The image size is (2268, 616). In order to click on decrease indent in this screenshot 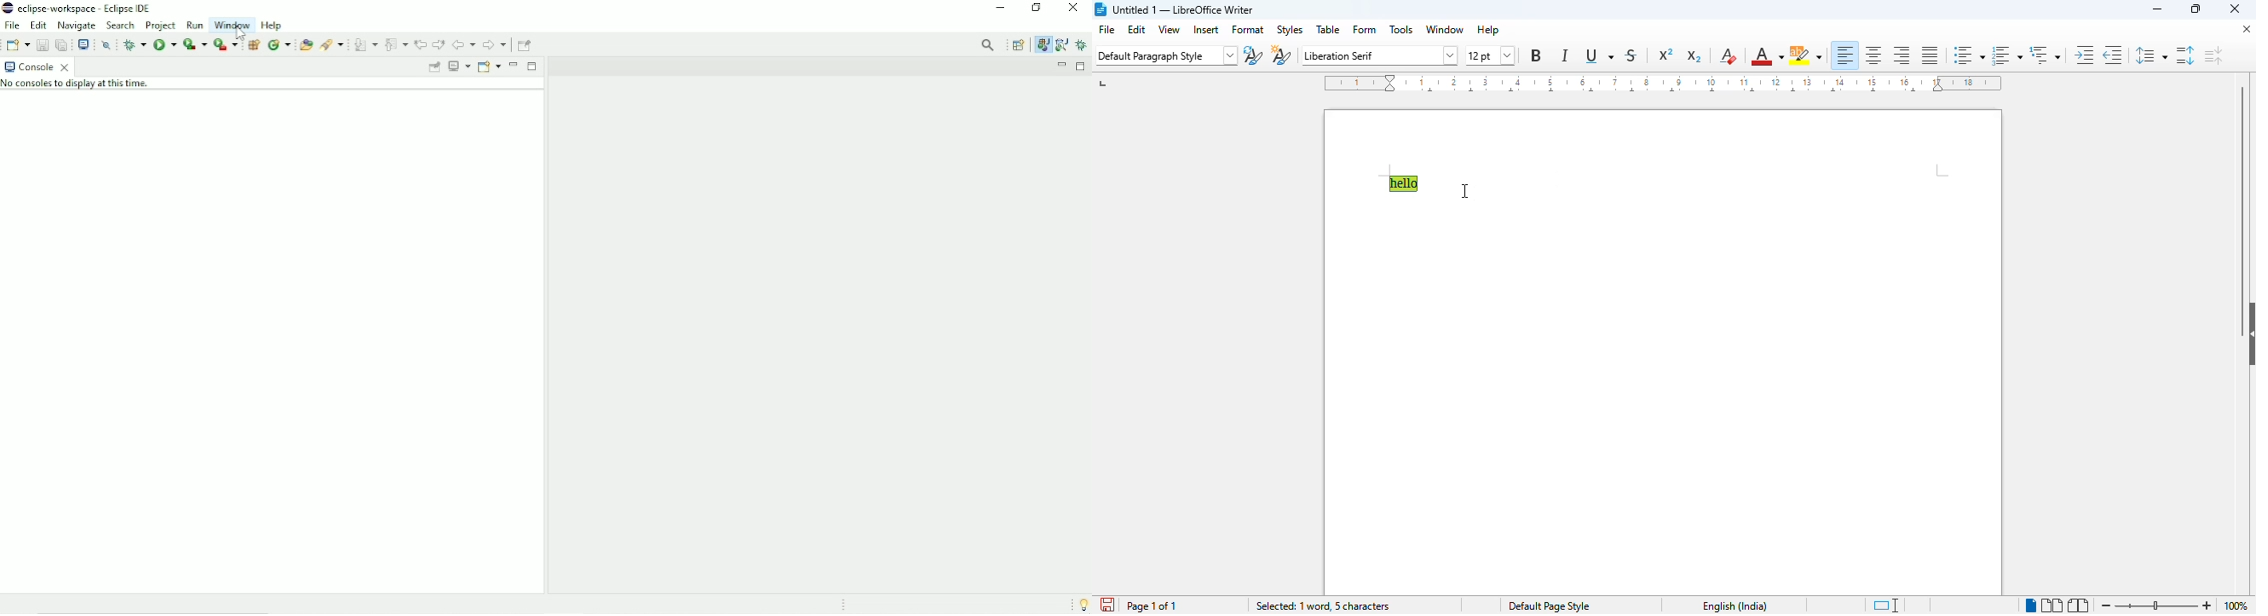, I will do `click(2113, 55)`.